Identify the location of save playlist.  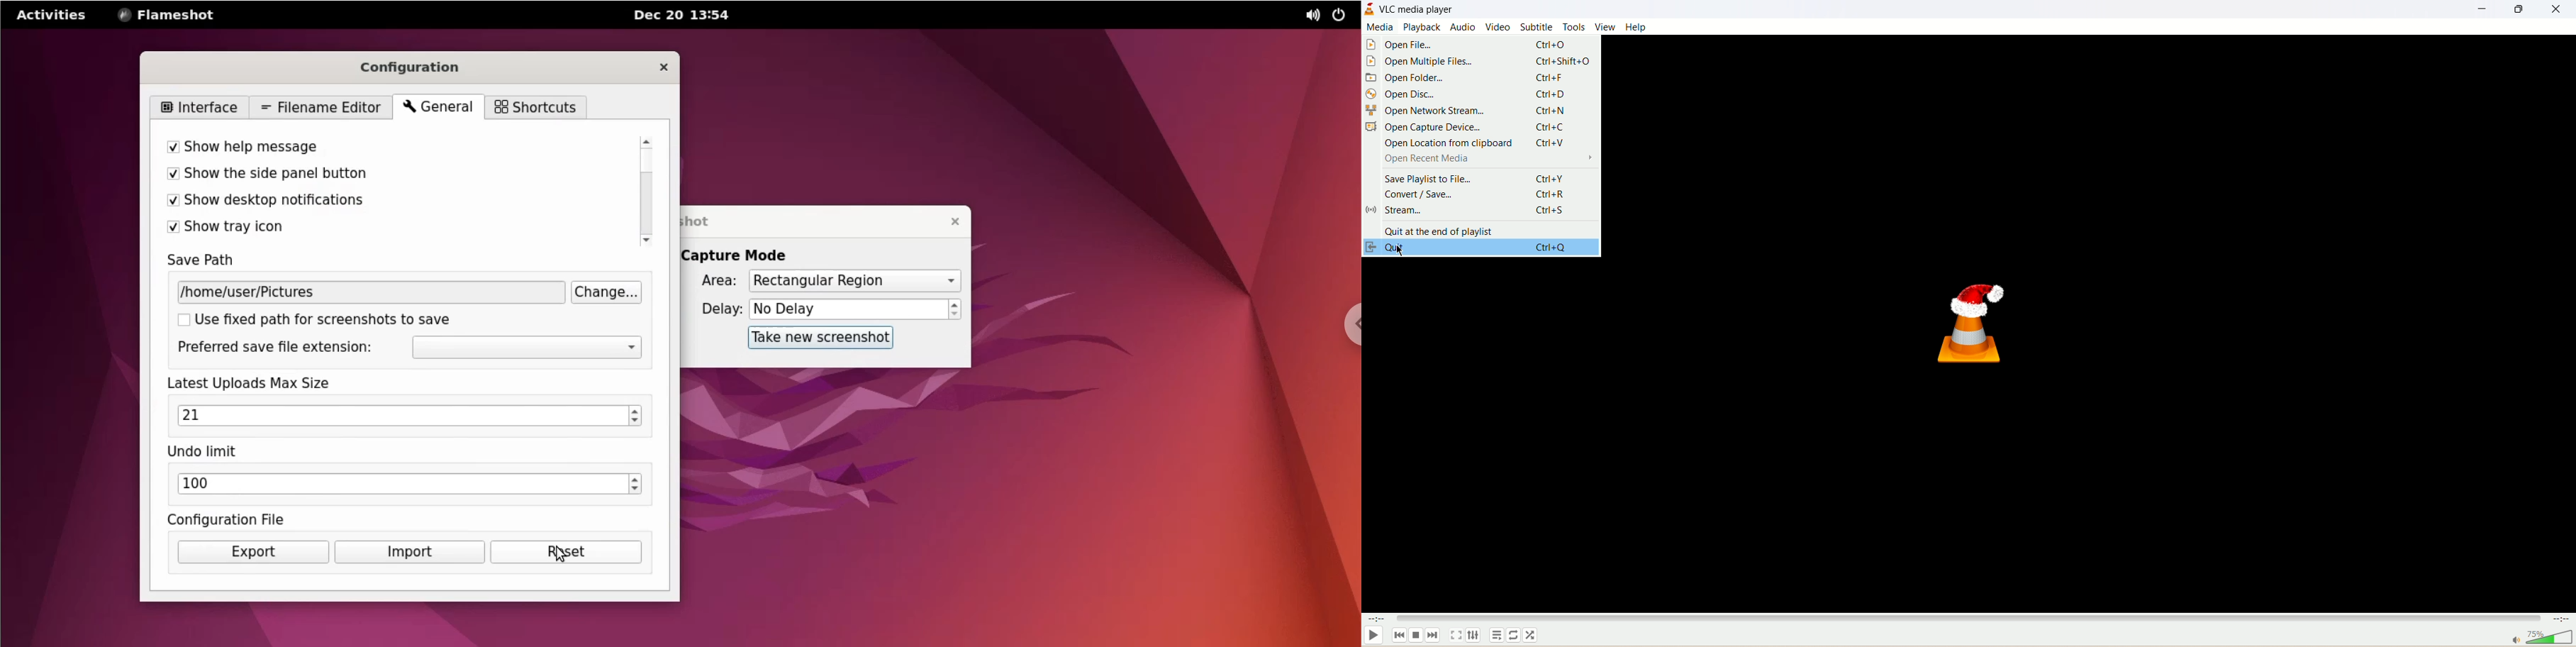
(1478, 177).